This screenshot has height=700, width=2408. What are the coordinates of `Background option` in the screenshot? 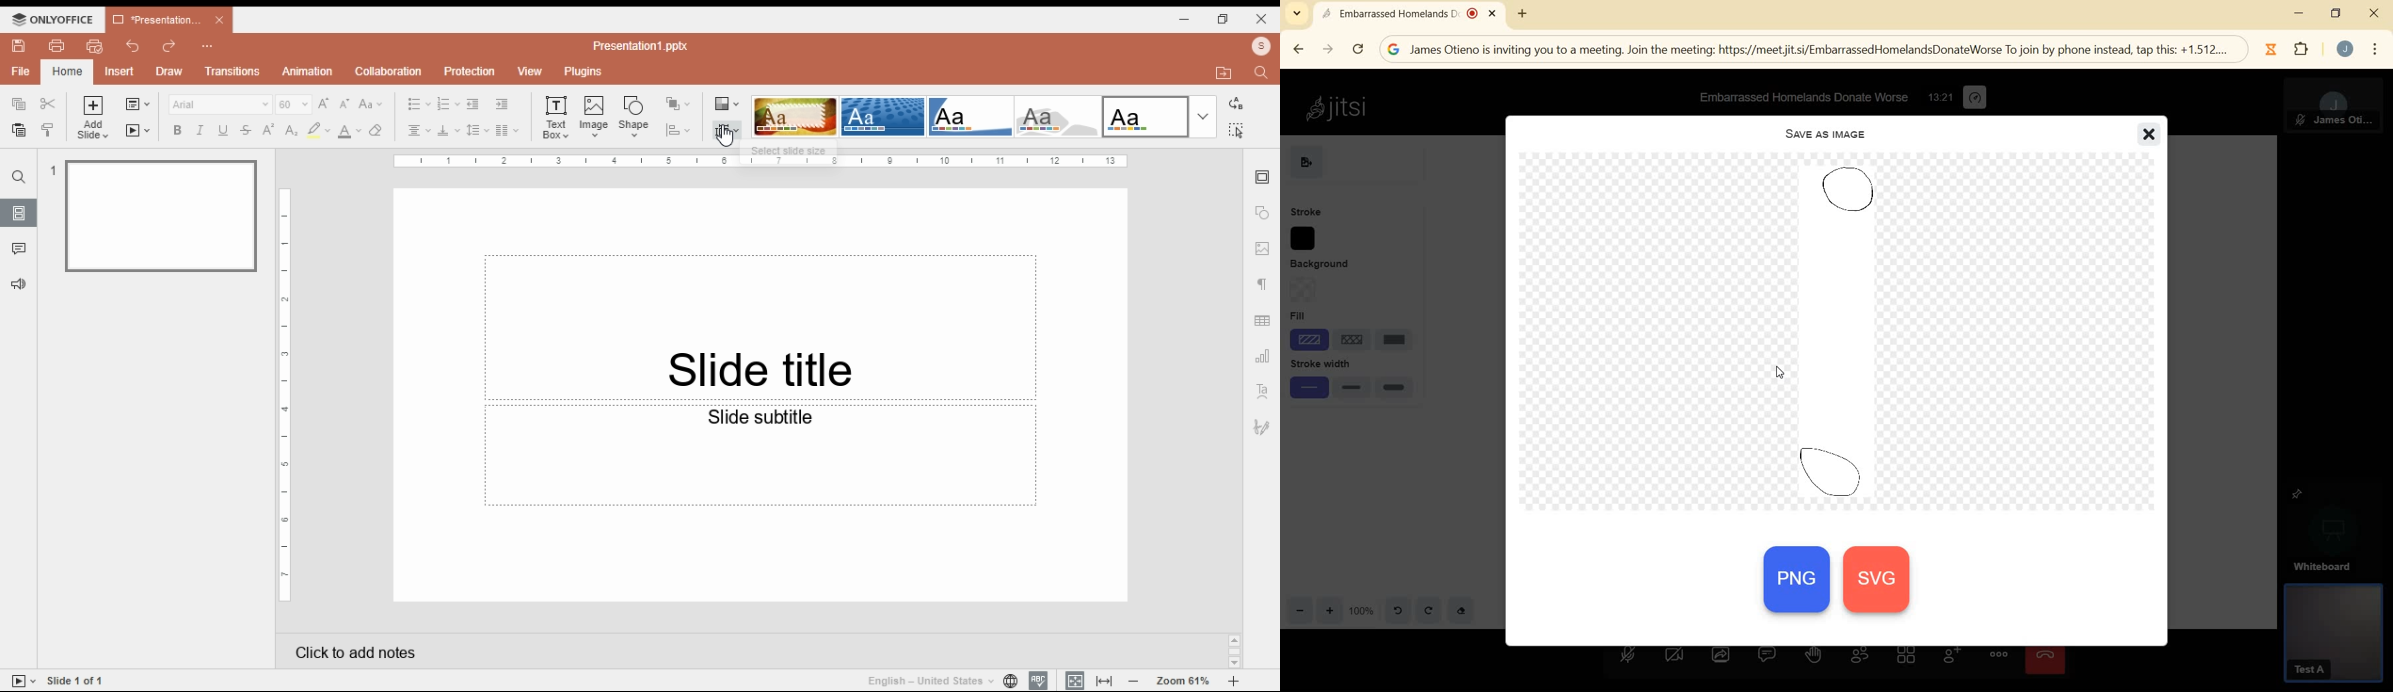 It's located at (1304, 291).